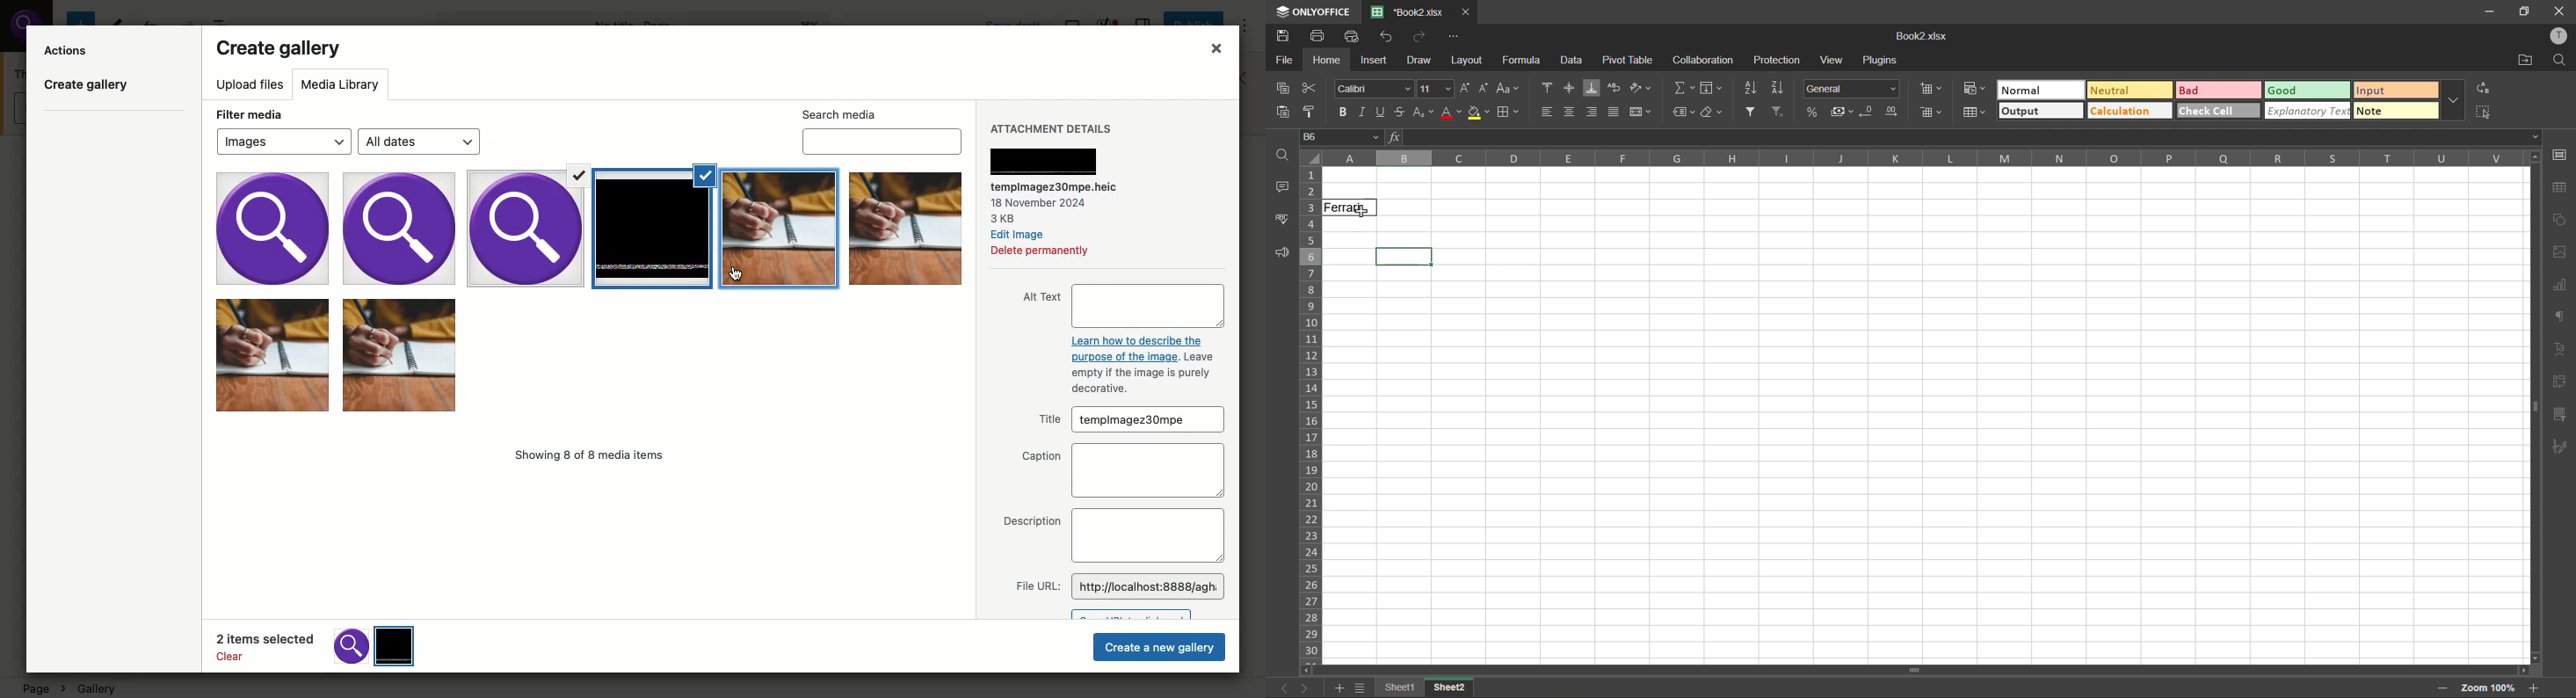 This screenshot has height=700, width=2576. I want to click on pivot table, so click(2560, 382).